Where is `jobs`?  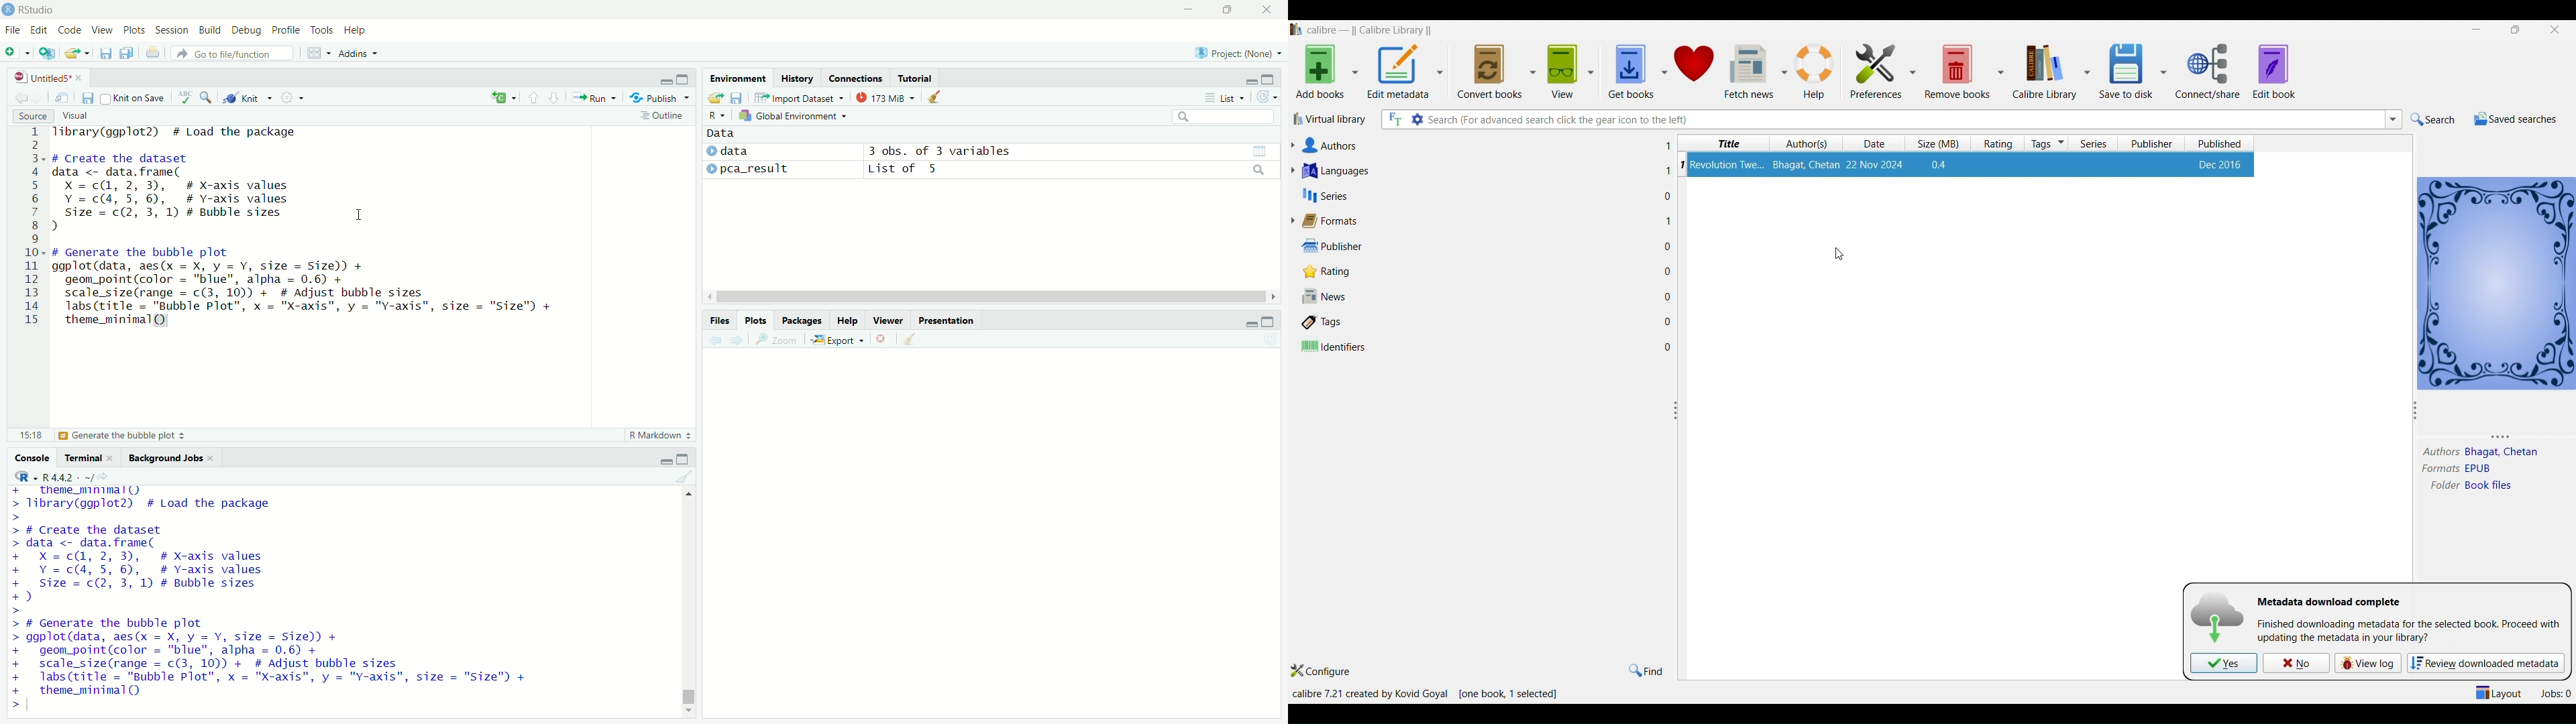
jobs is located at coordinates (2553, 692).